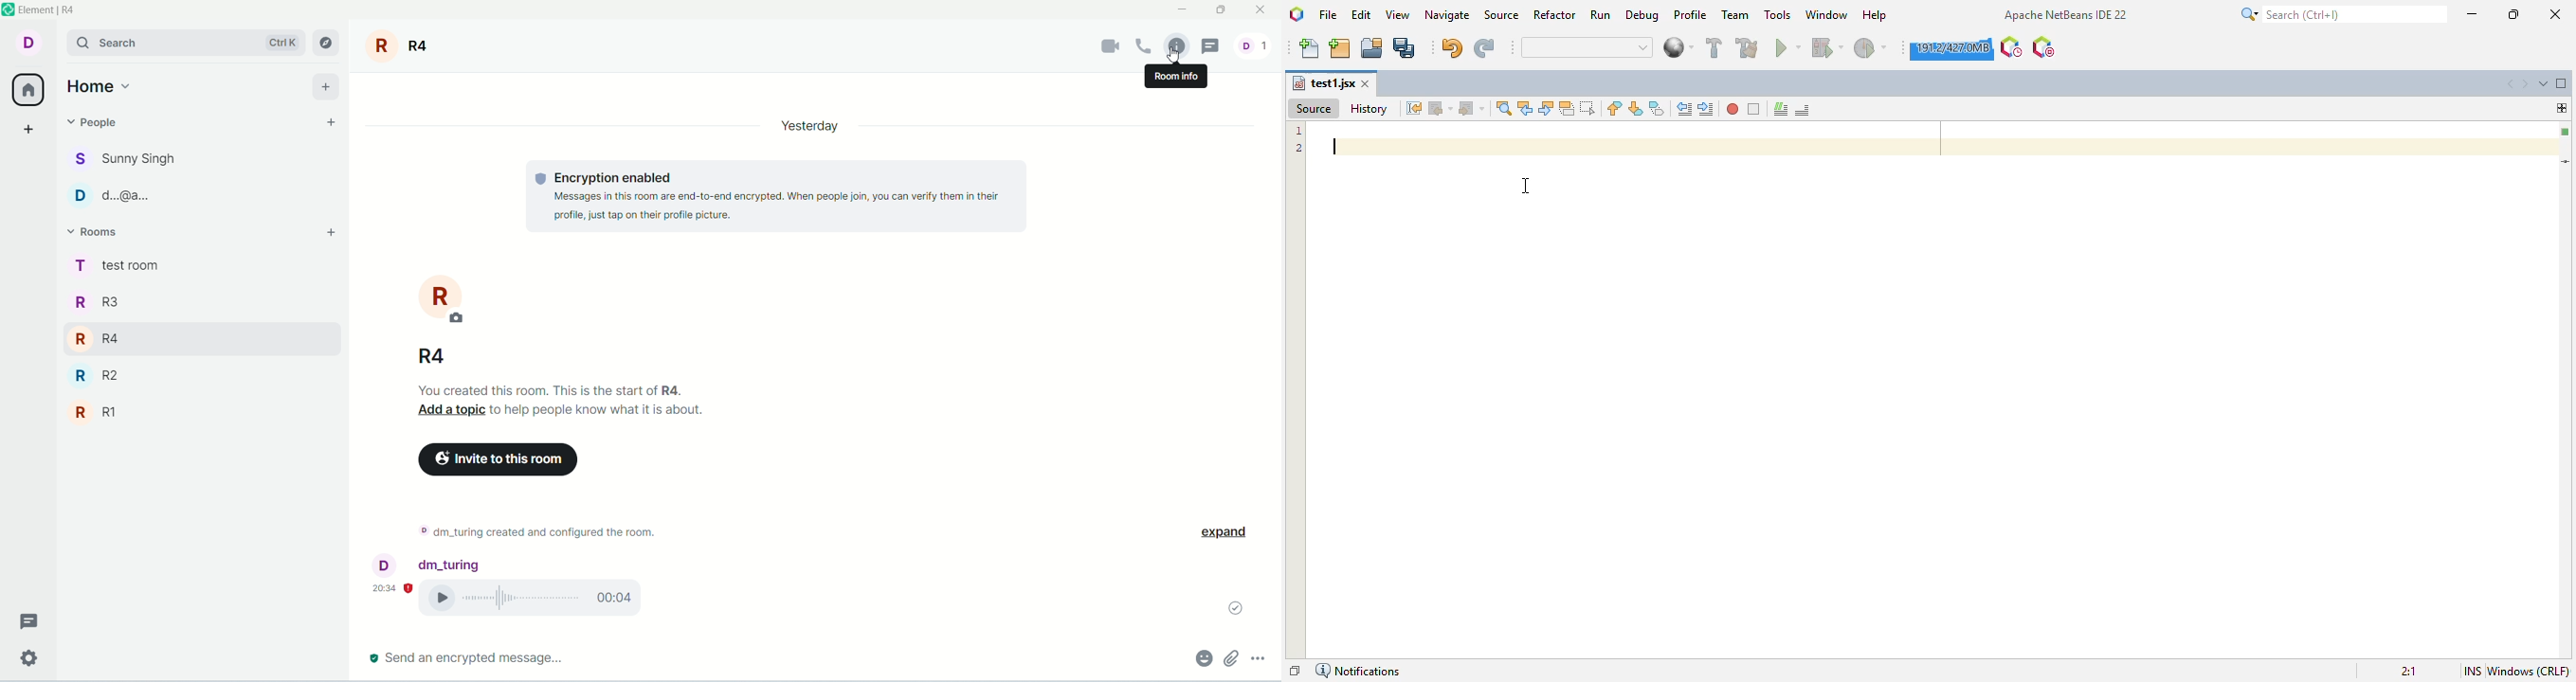  What do you see at coordinates (1220, 12) in the screenshot?
I see `maximize` at bounding box center [1220, 12].